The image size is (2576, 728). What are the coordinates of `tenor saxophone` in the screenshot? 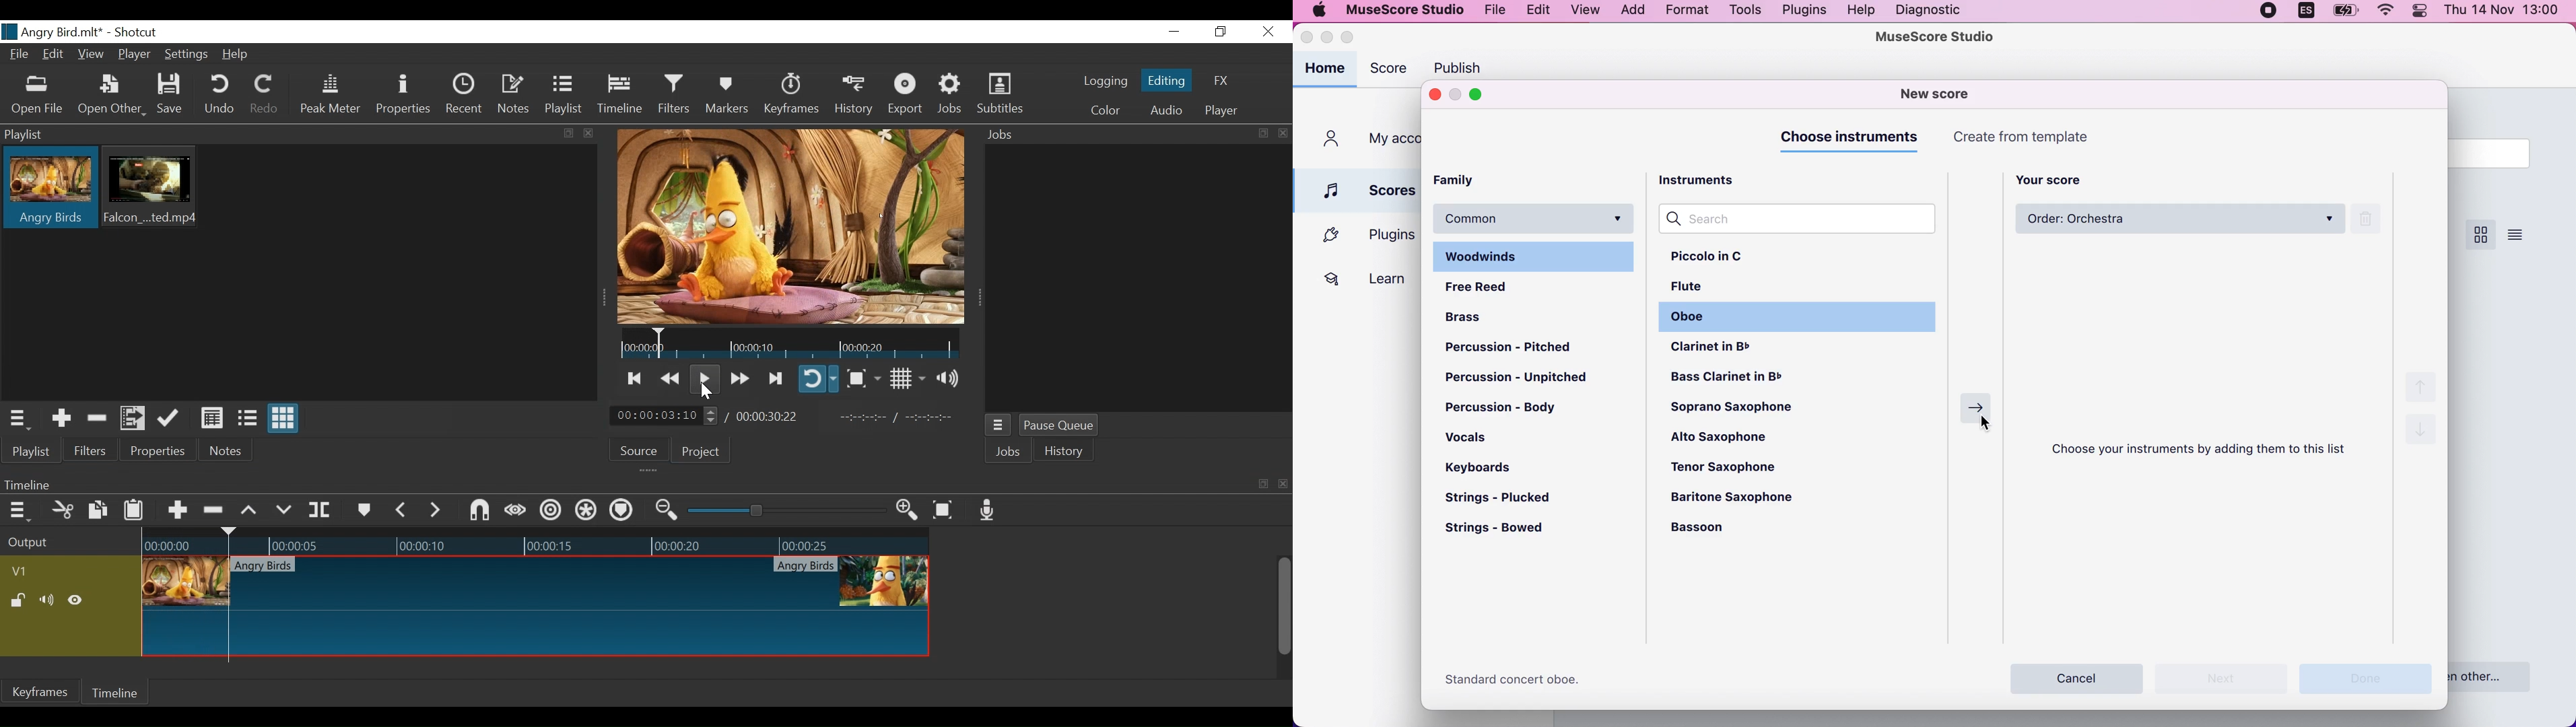 It's located at (1739, 466).